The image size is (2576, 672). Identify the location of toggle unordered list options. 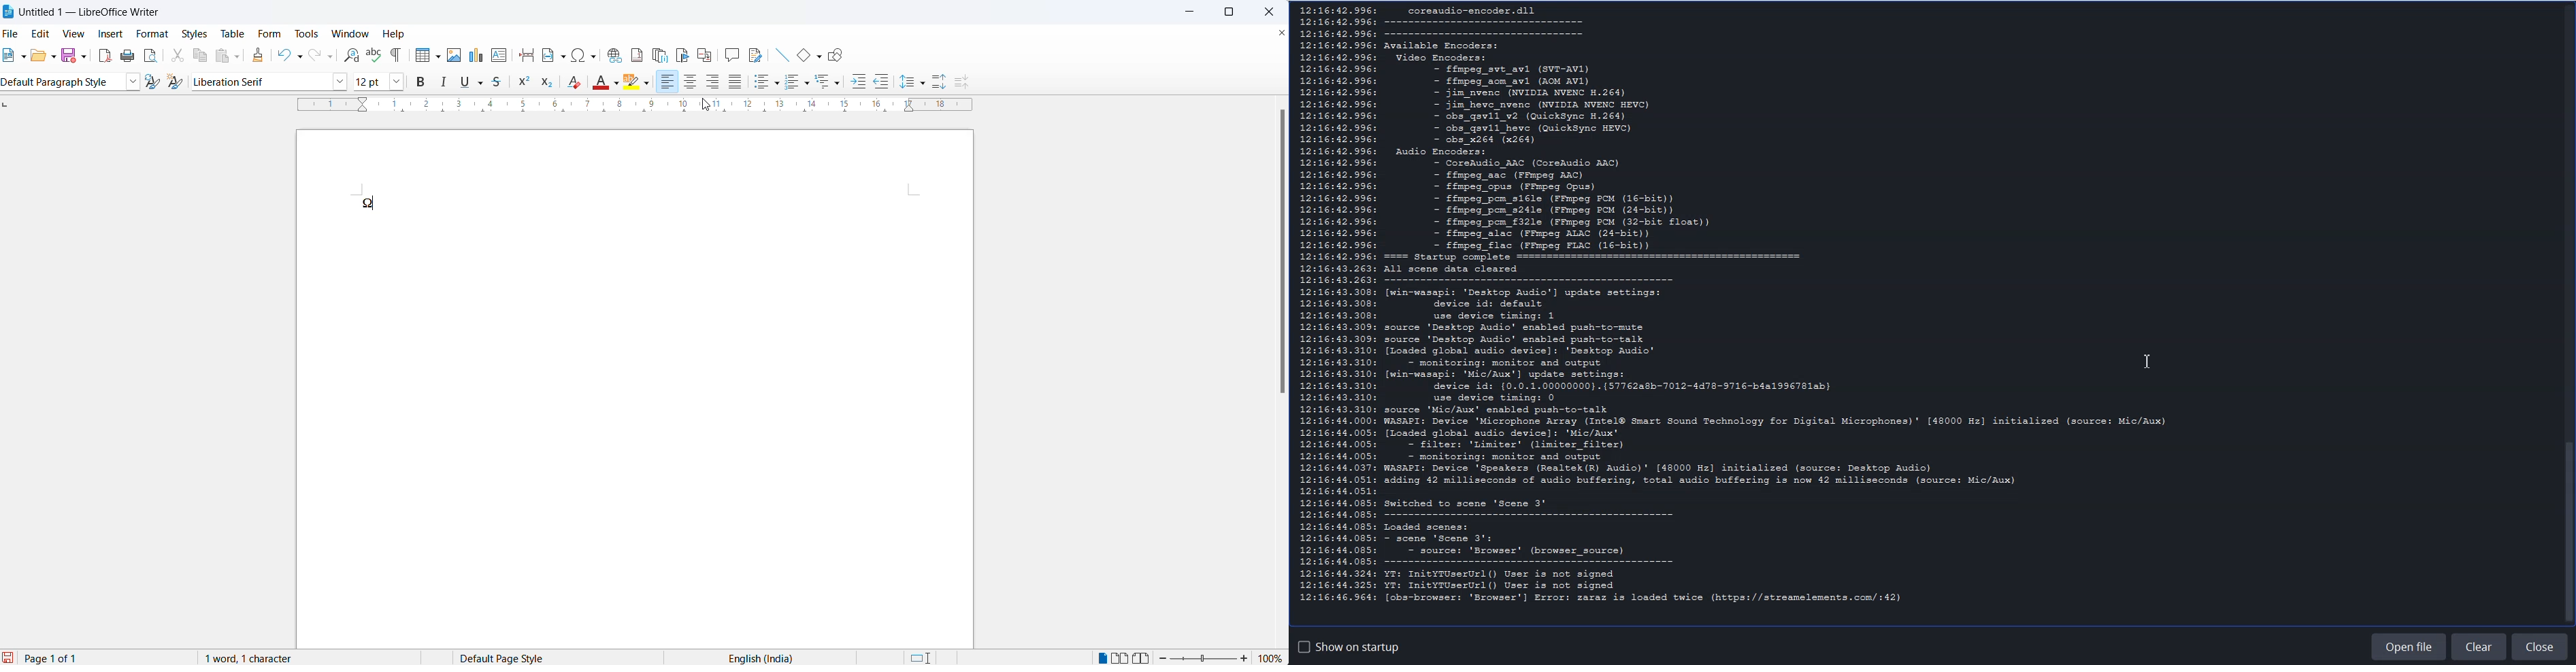
(778, 83).